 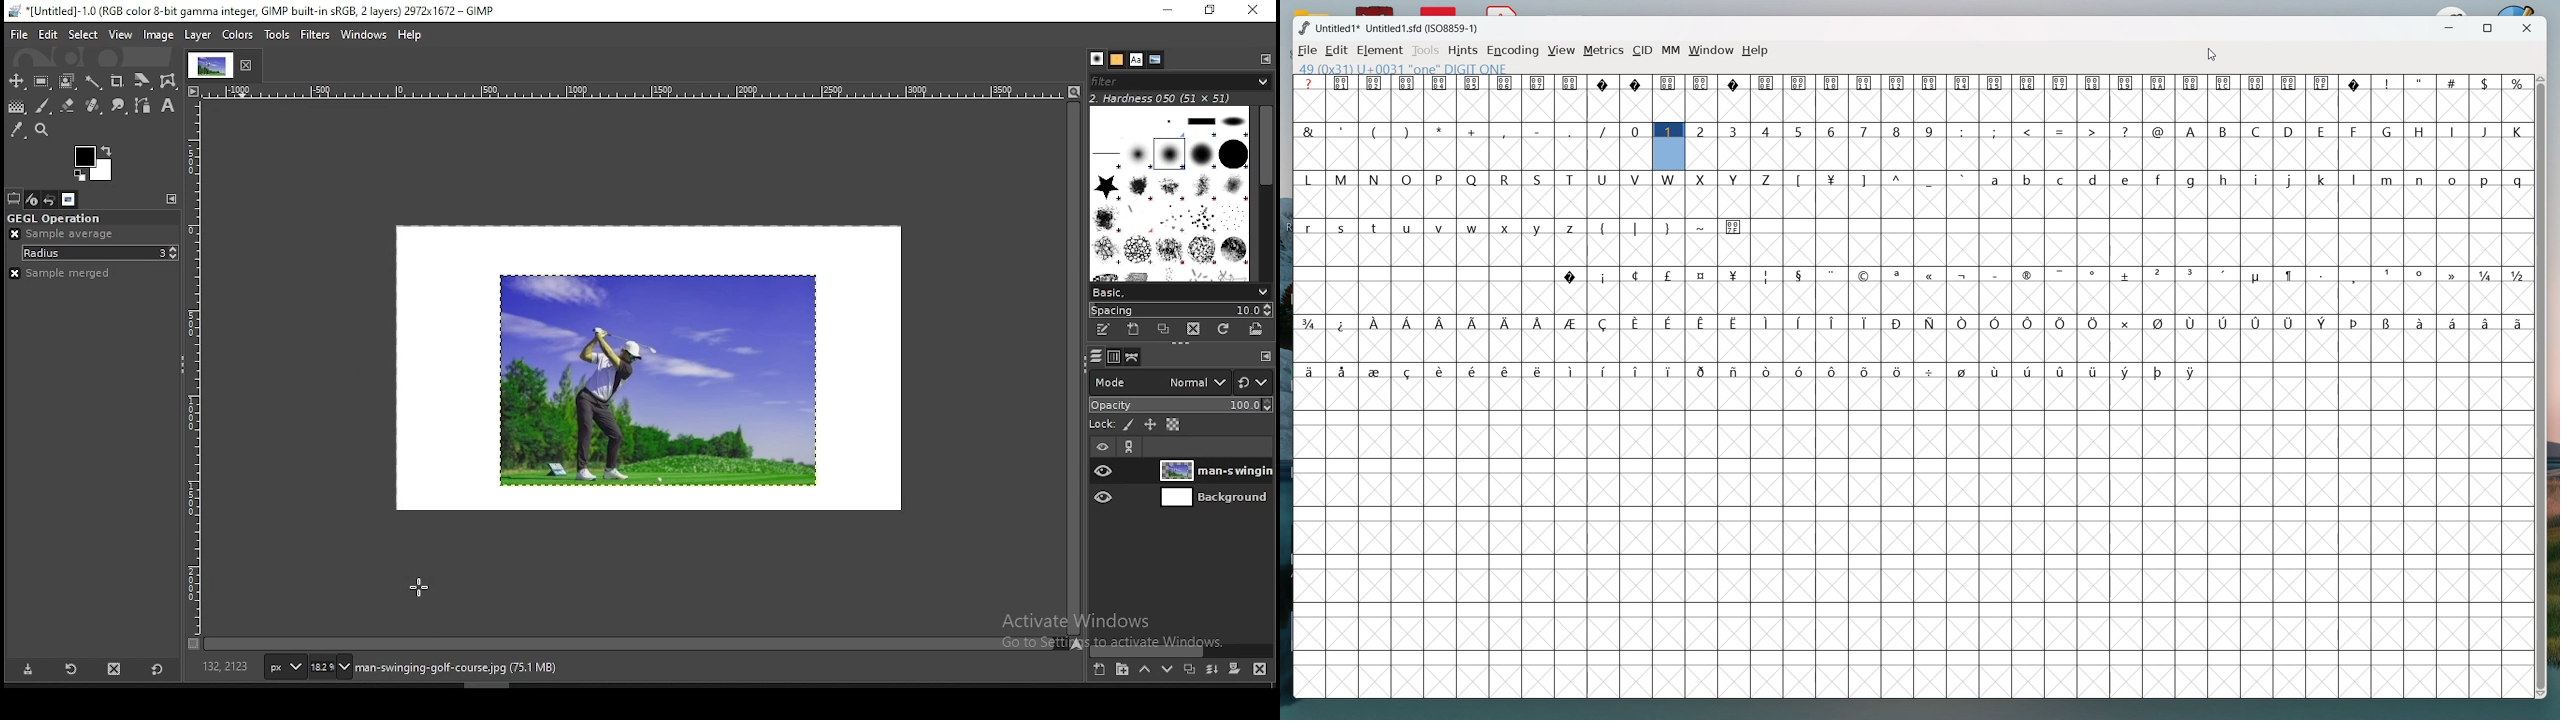 I want to click on M, so click(x=1343, y=179).